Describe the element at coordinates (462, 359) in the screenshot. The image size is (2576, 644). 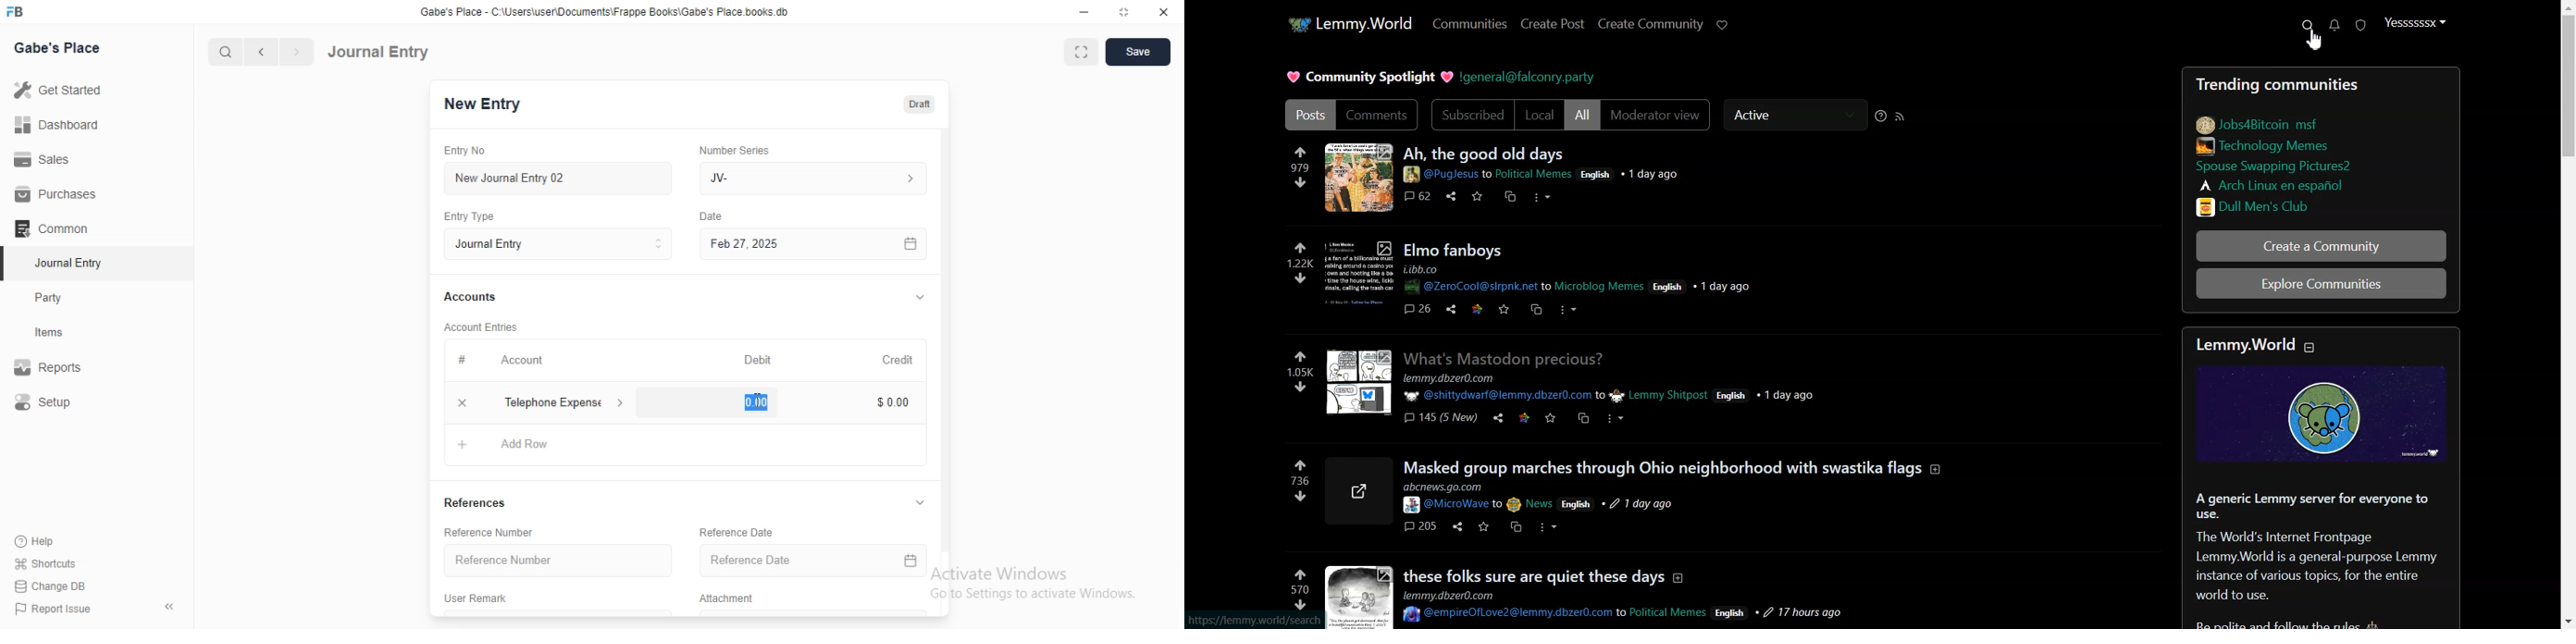
I see `#` at that location.